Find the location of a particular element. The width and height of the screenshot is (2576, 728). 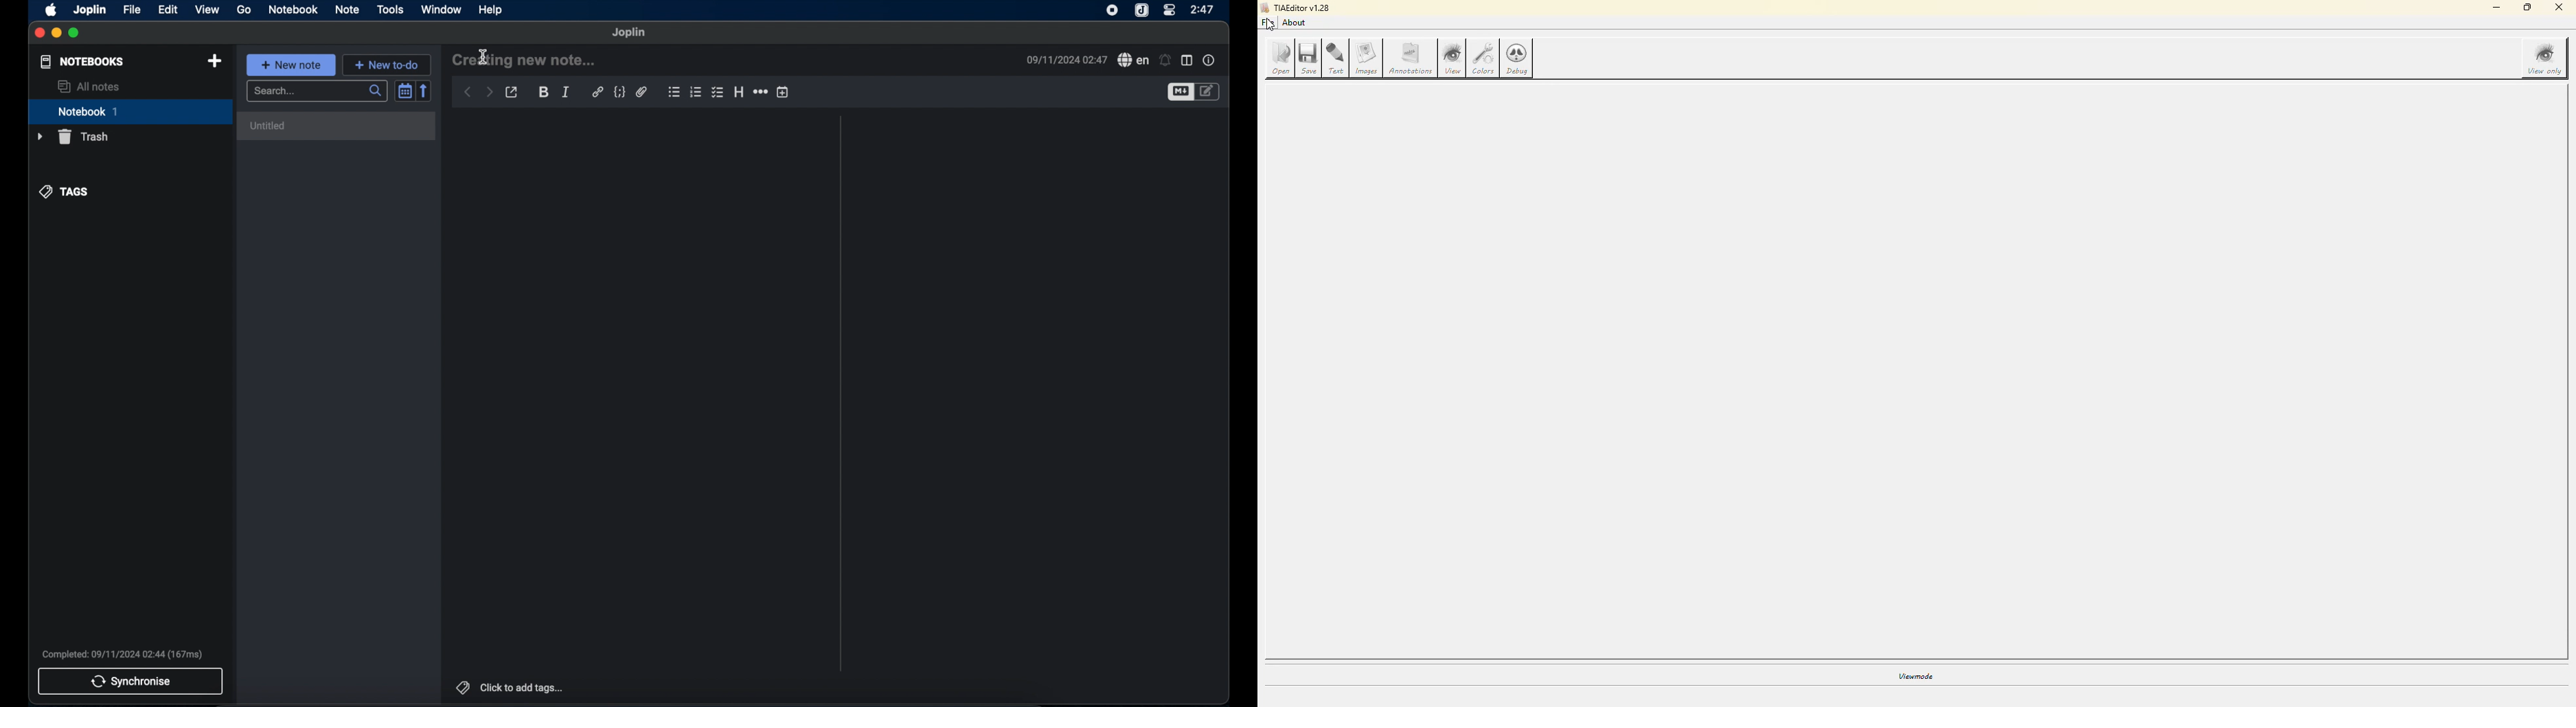

reverse  sort order is located at coordinates (425, 90).